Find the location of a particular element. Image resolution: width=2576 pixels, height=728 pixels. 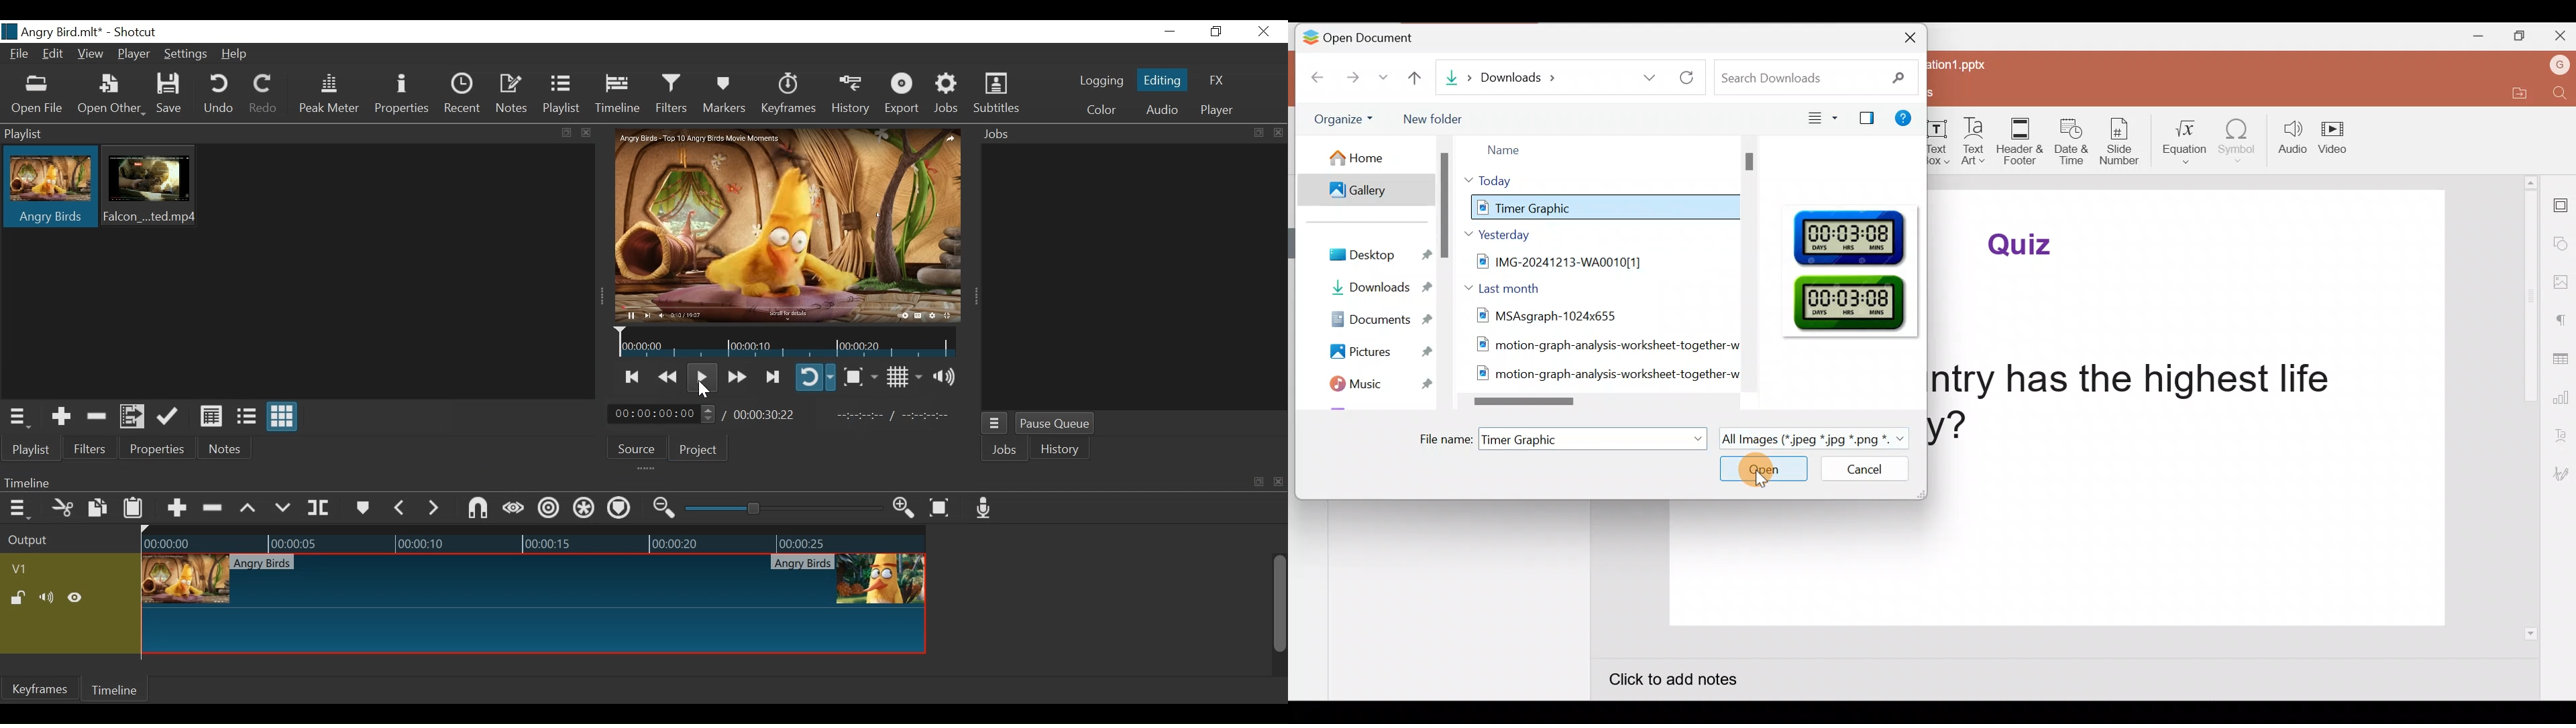

File name is located at coordinates (1561, 438).